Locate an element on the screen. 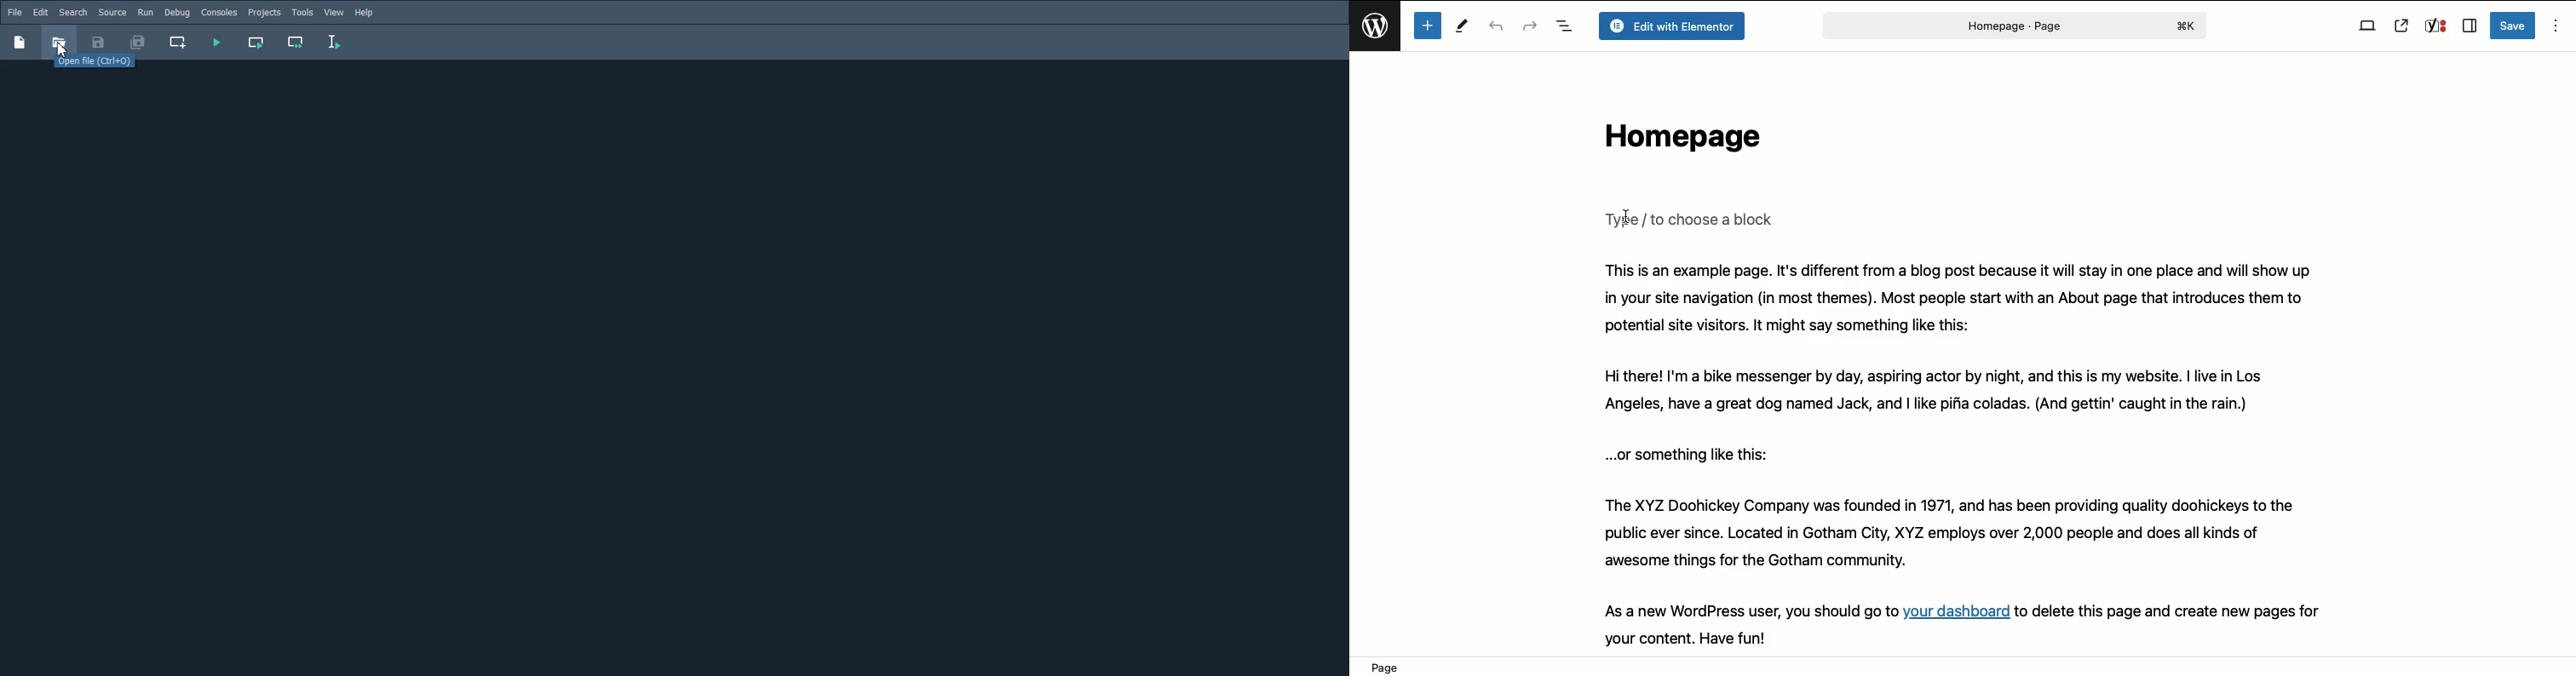 This screenshot has width=2576, height=700. Tools is located at coordinates (1463, 28).